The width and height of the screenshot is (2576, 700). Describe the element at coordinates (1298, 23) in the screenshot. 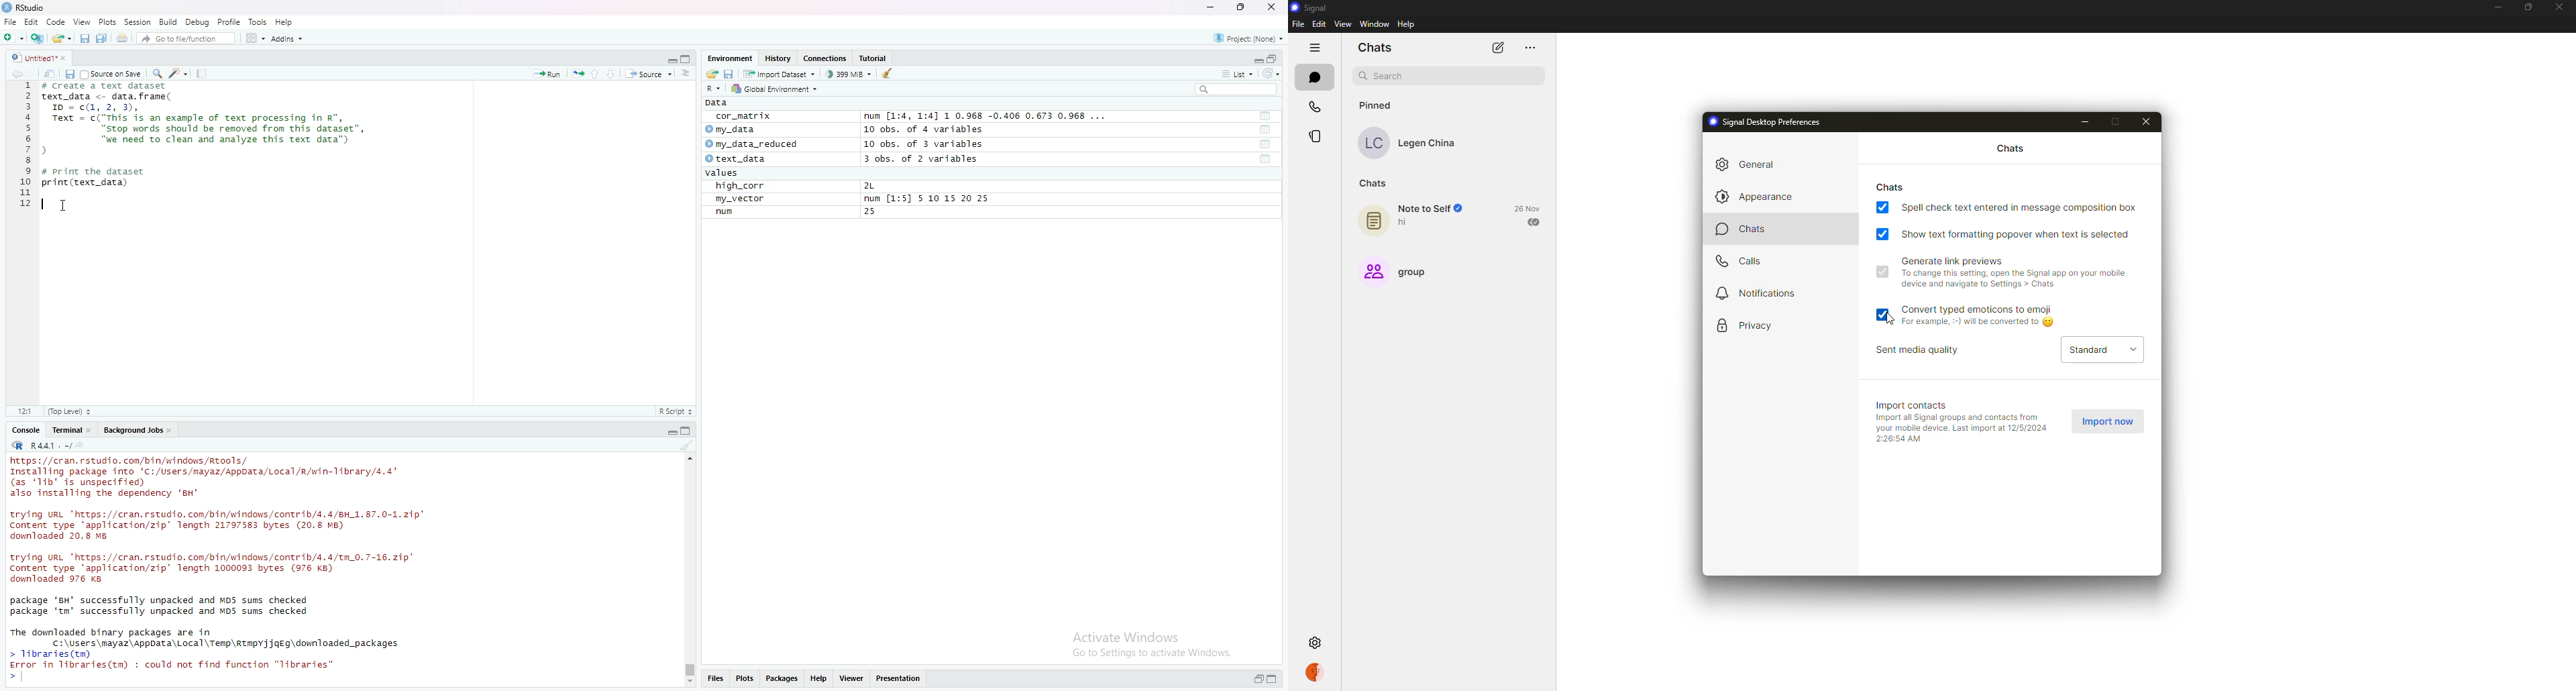

I see `file` at that location.